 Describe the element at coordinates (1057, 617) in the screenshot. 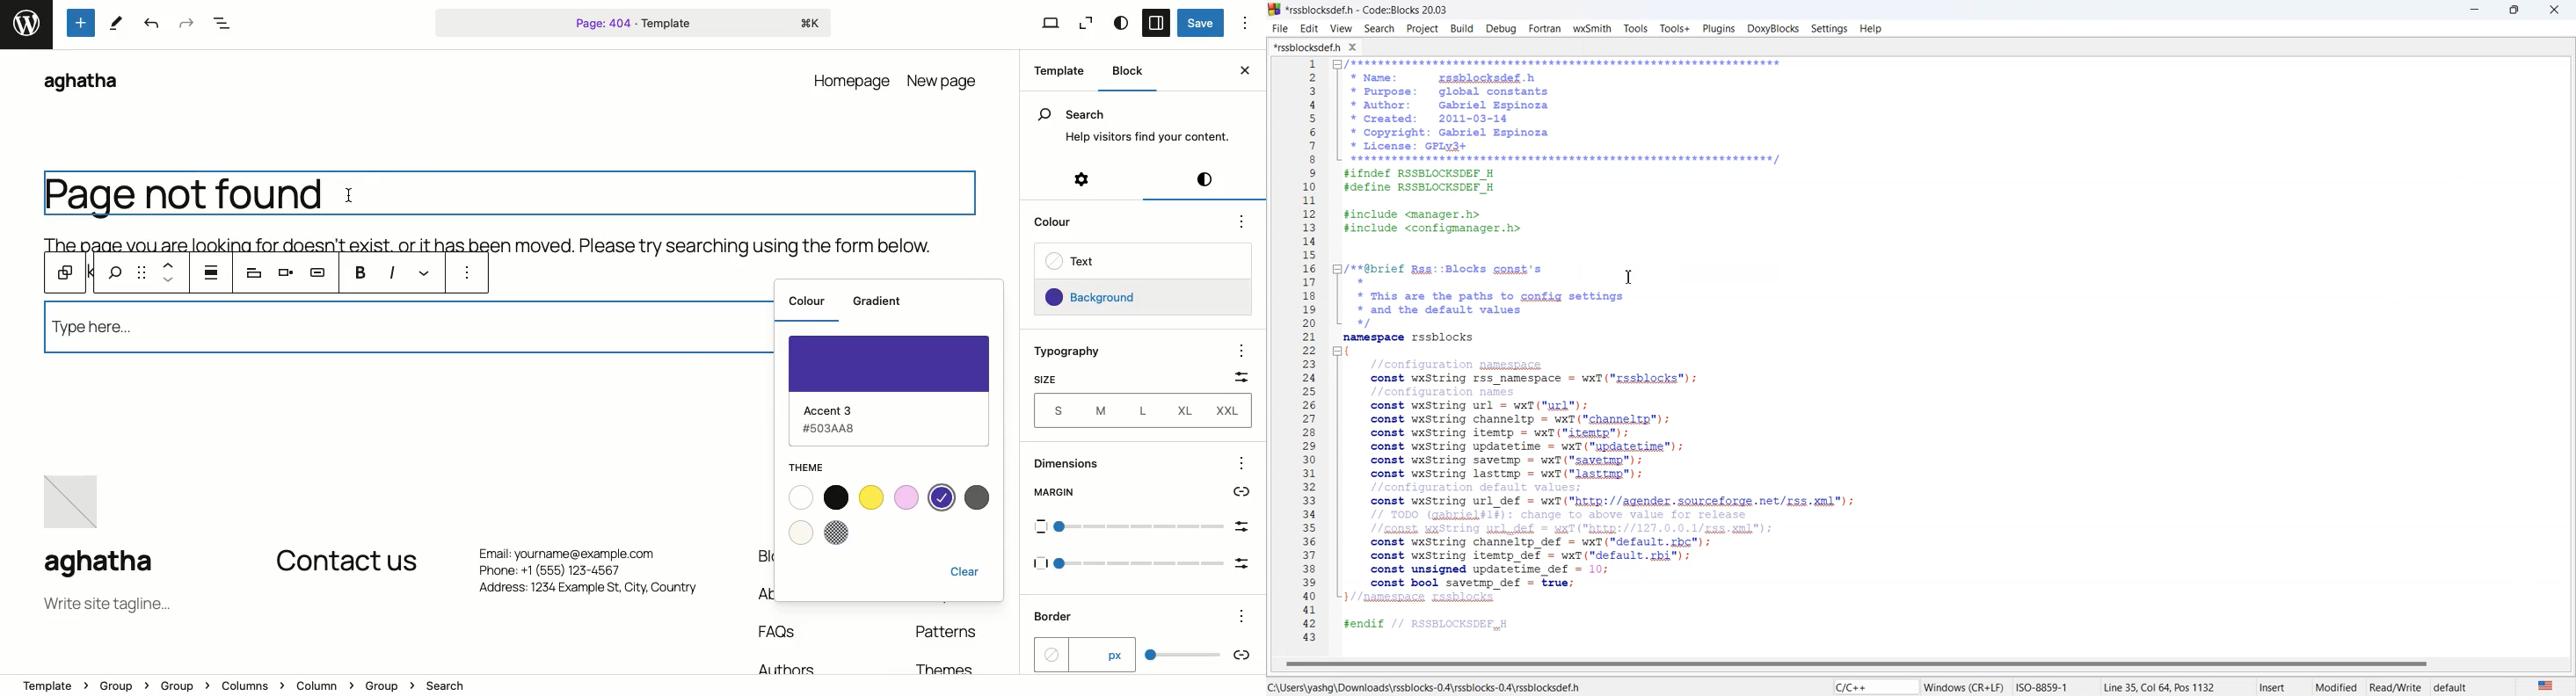

I see `Border` at that location.